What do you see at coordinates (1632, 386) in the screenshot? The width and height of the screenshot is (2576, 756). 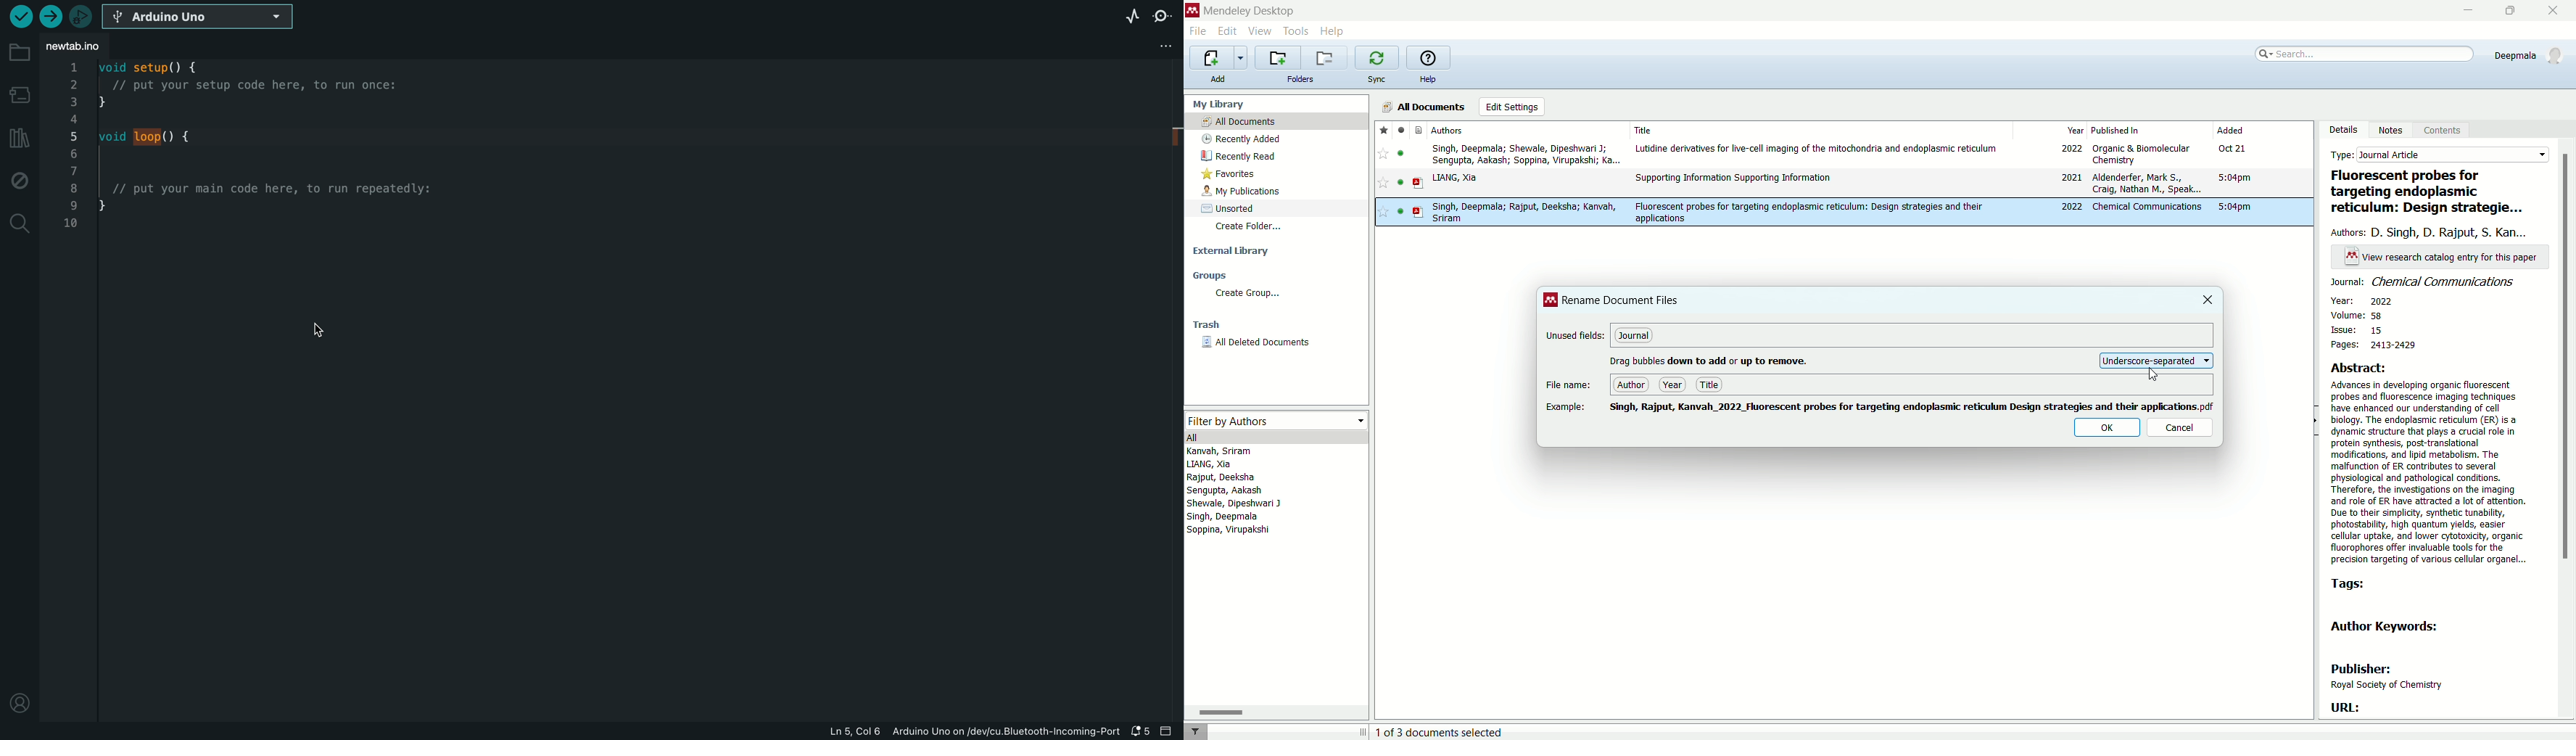 I see `author` at bounding box center [1632, 386].